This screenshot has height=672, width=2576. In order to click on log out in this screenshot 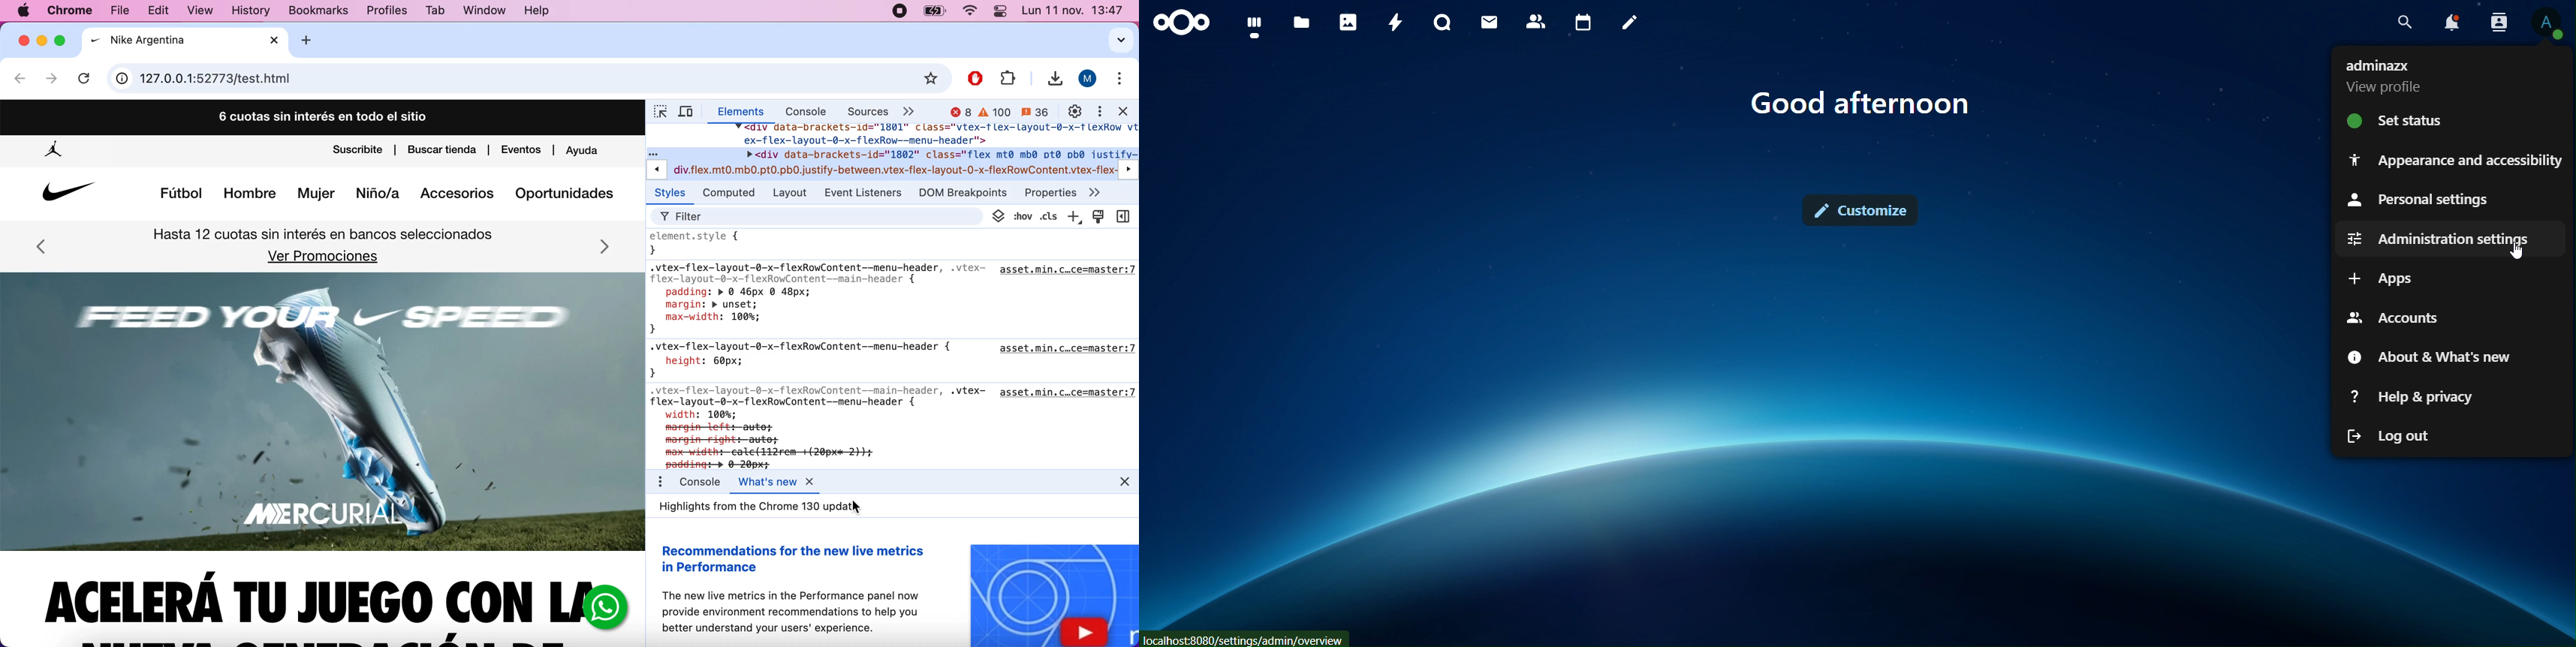, I will do `click(2389, 435)`.